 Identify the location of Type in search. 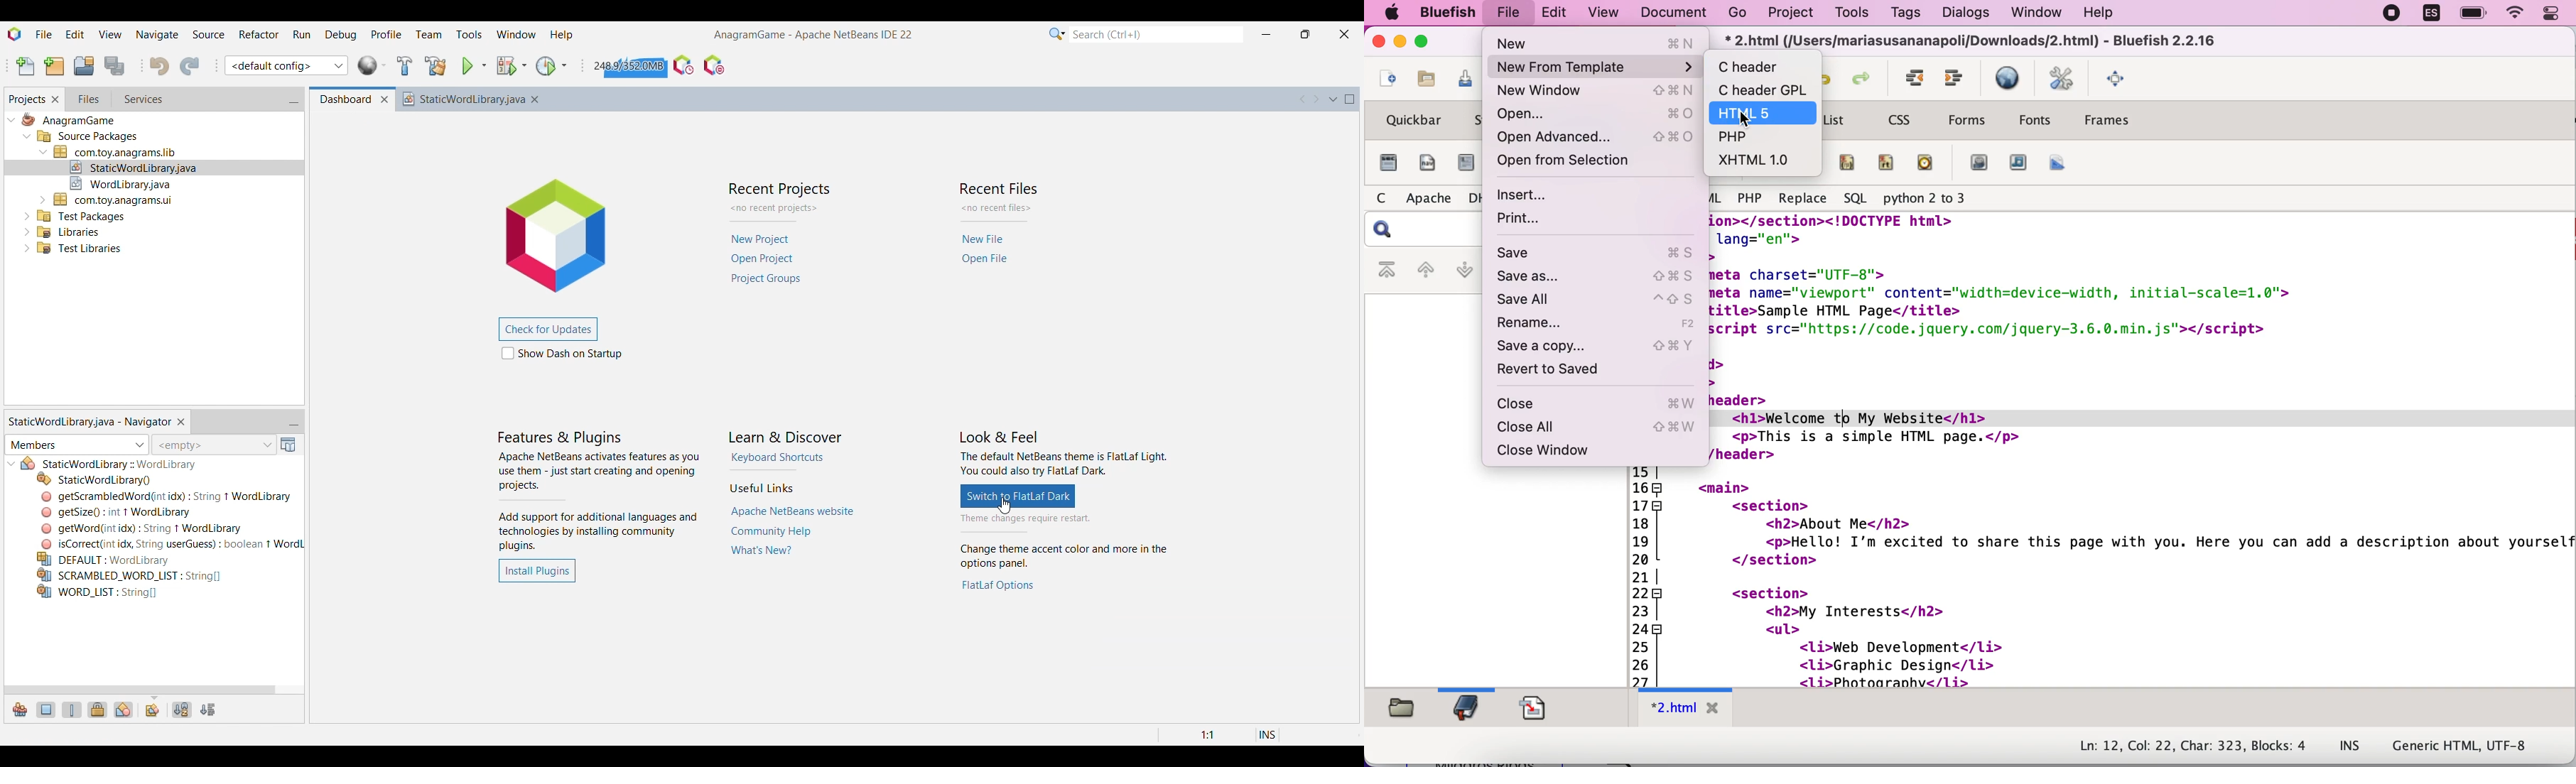
(1156, 34).